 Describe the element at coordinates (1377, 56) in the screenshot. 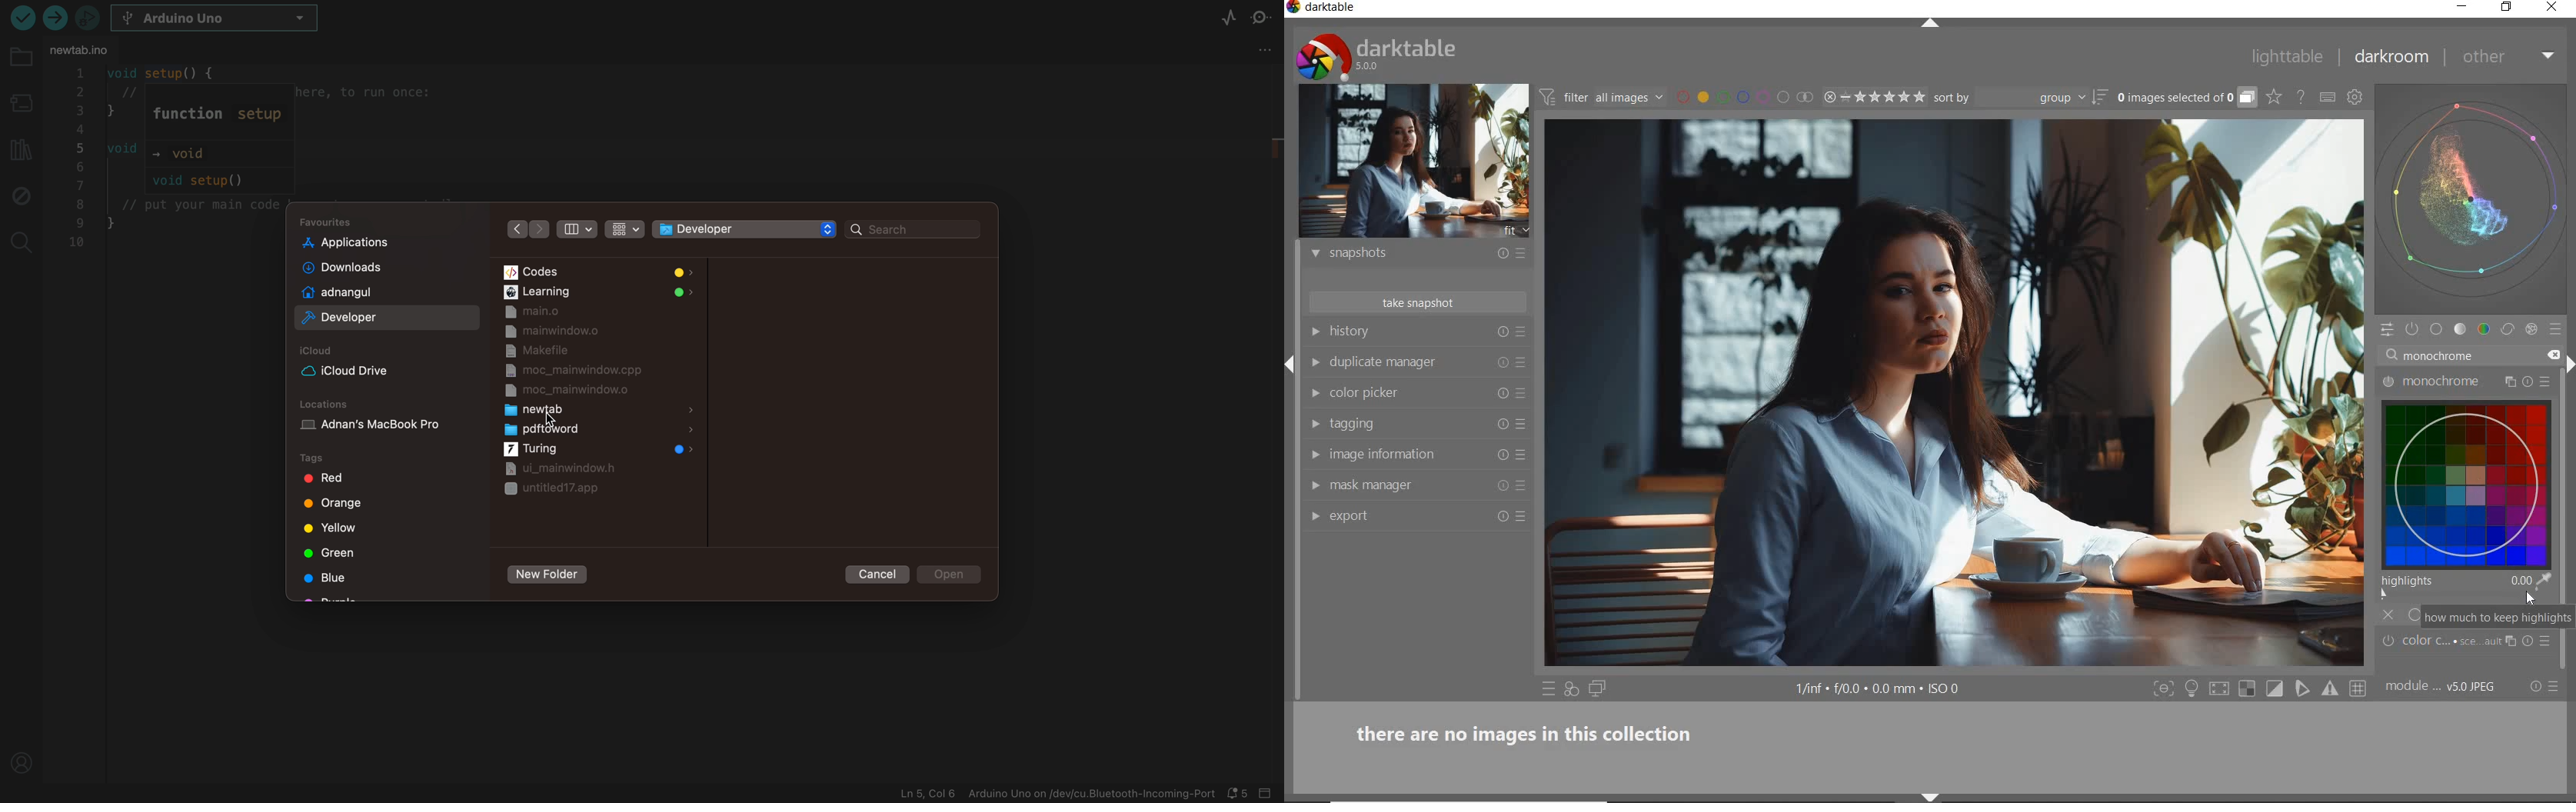

I see `system logo` at that location.